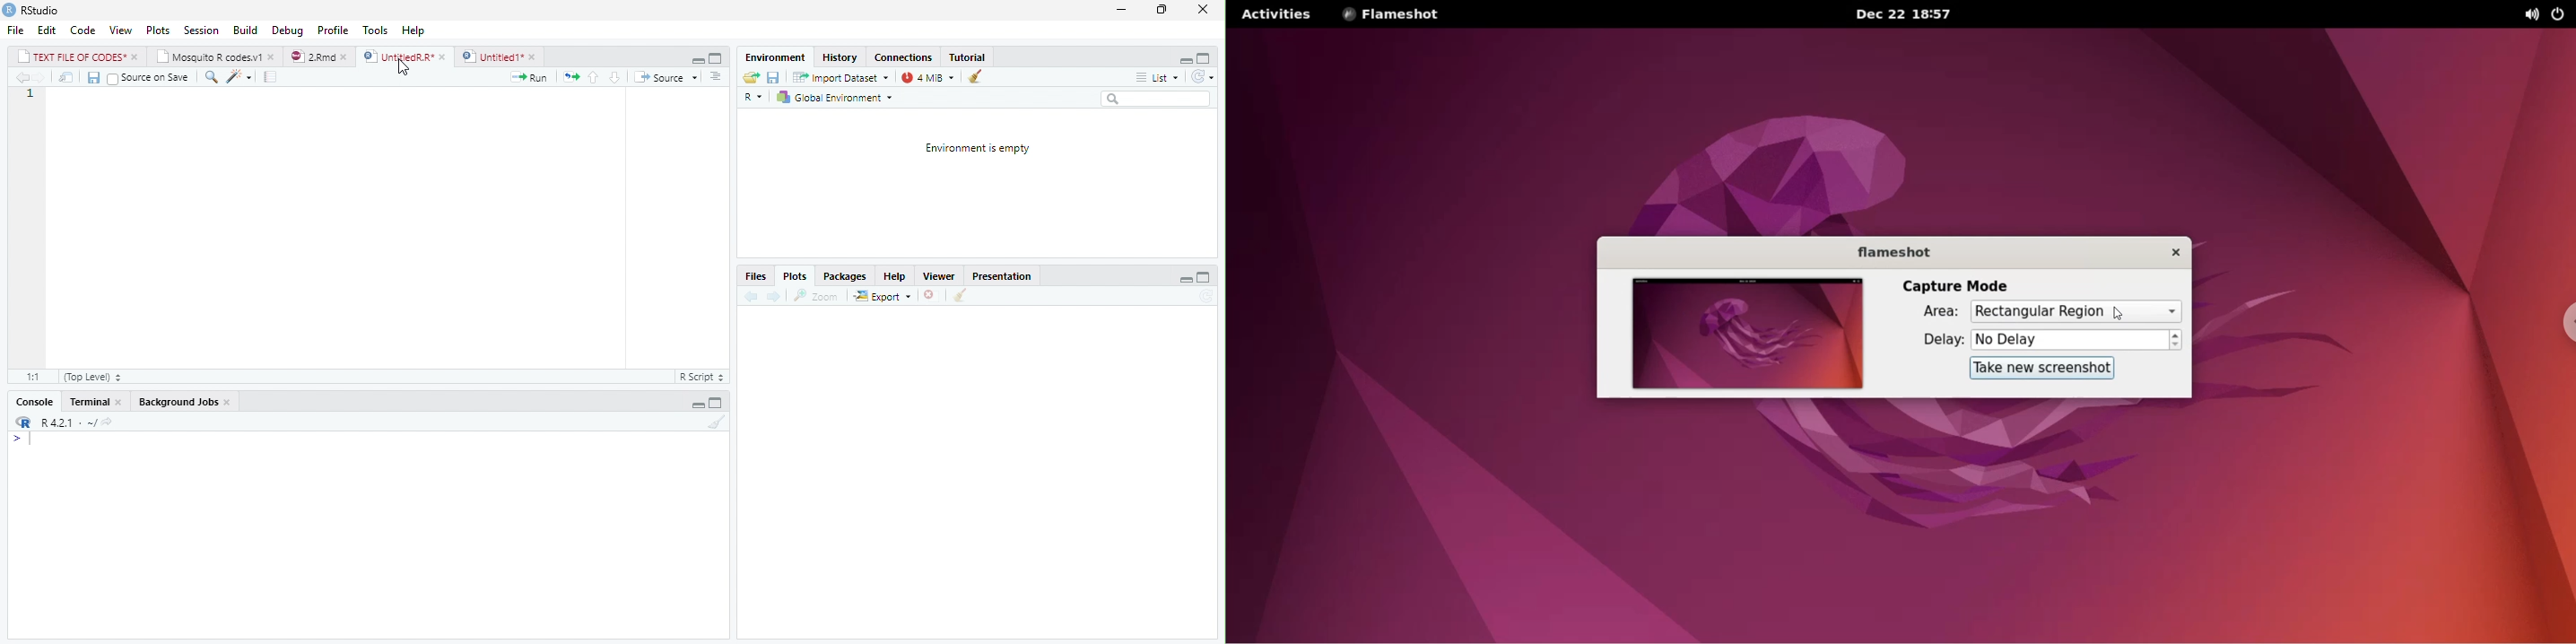 This screenshot has width=2576, height=644. Describe the element at coordinates (211, 78) in the screenshot. I see `find/replace` at that location.